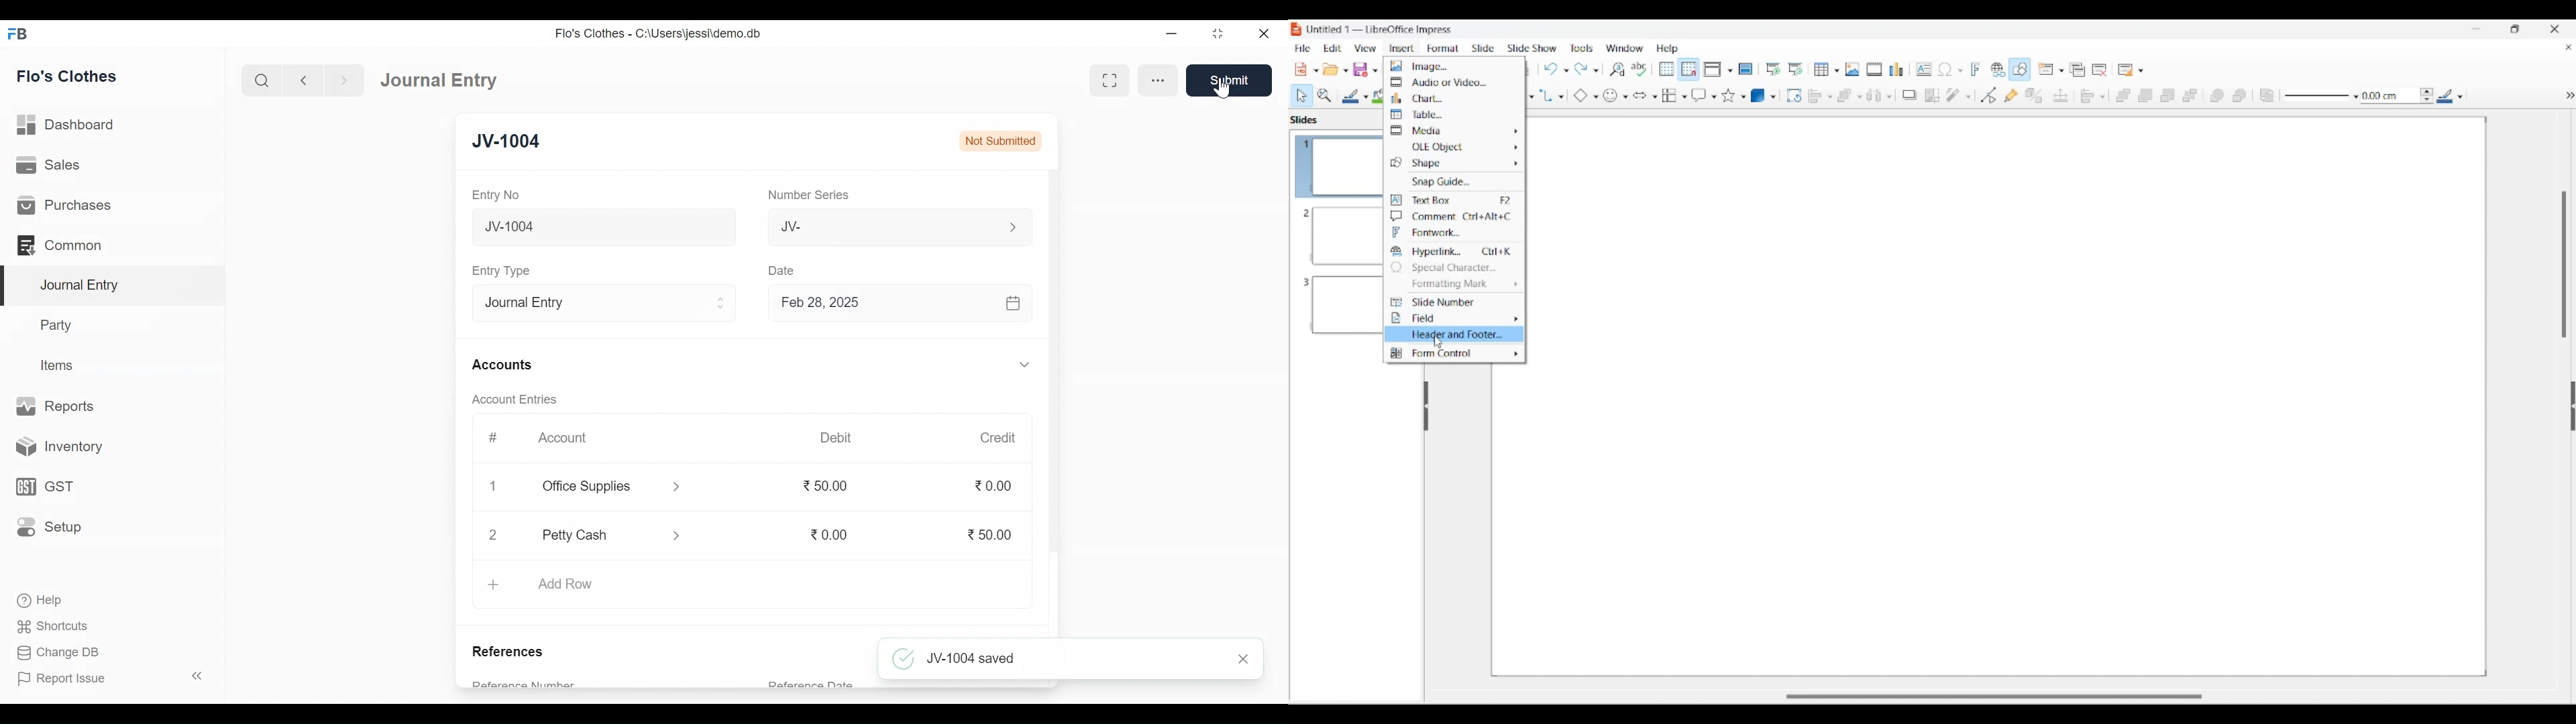  Describe the element at coordinates (562, 436) in the screenshot. I see `Account` at that location.